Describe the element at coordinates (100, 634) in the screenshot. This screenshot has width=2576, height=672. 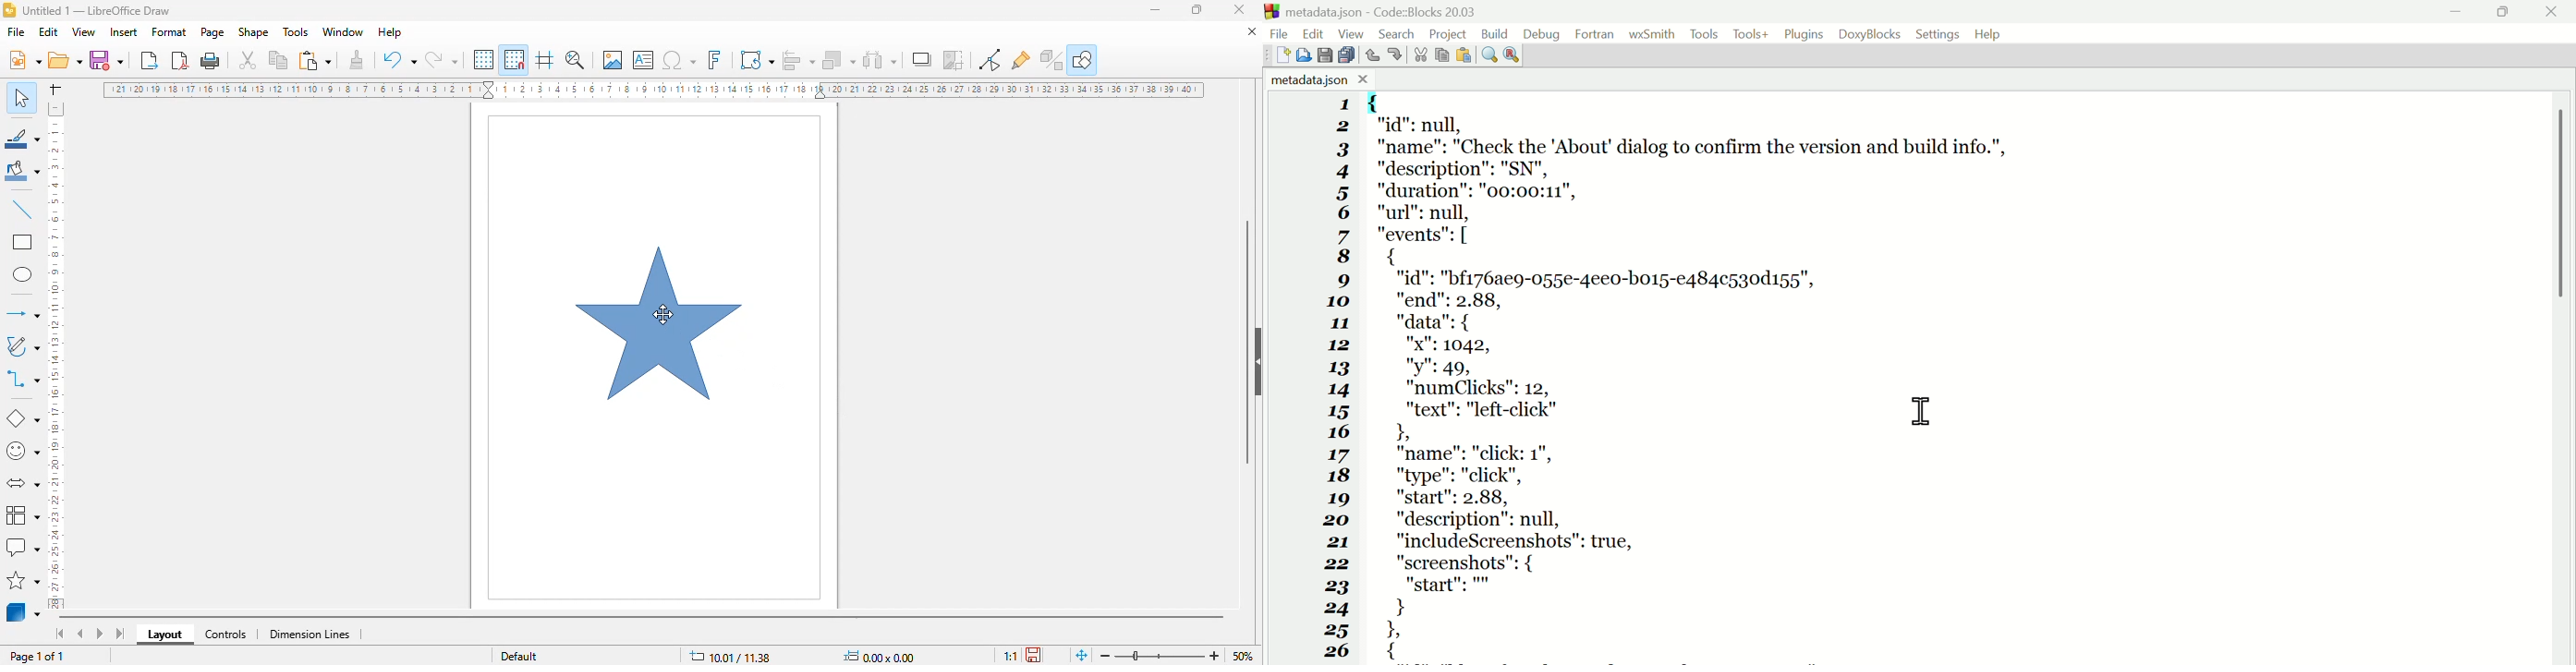
I see `scroll to next sheet` at that location.